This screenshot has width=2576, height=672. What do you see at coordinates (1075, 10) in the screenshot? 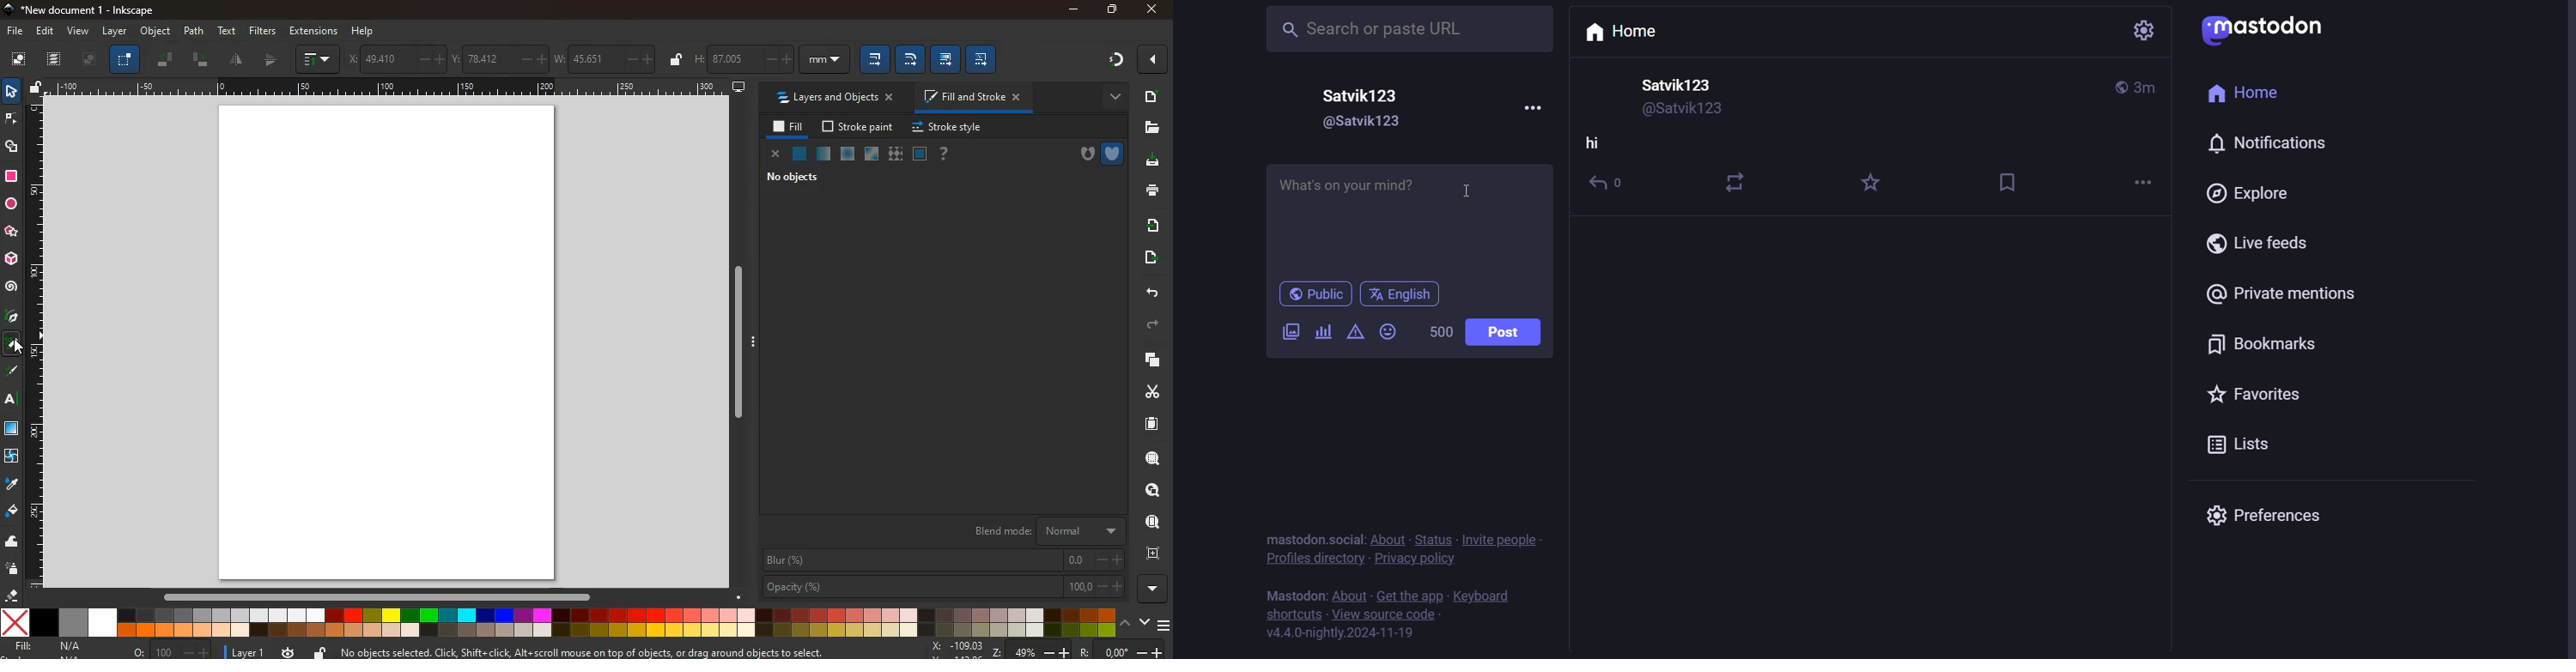
I see `minimize` at bounding box center [1075, 10].